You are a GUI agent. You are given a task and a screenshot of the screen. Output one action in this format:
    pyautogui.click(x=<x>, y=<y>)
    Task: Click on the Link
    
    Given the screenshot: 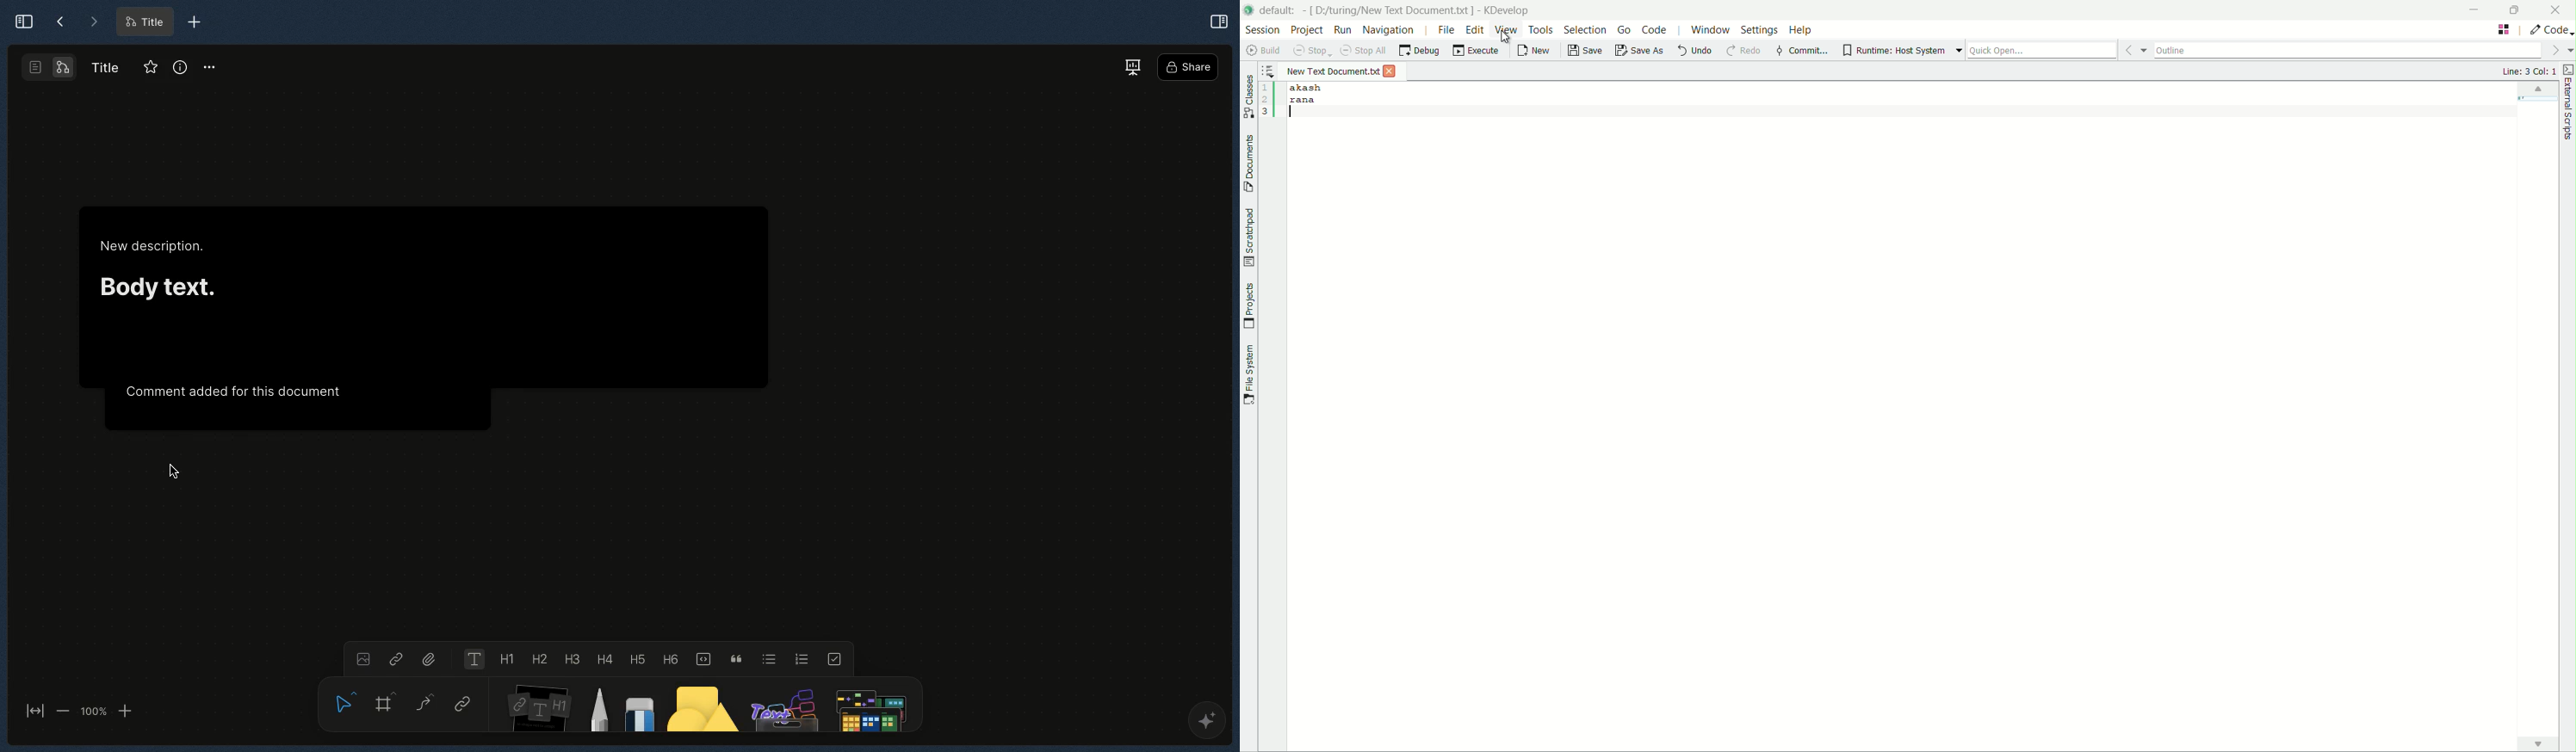 What is the action you would take?
    pyautogui.click(x=396, y=658)
    